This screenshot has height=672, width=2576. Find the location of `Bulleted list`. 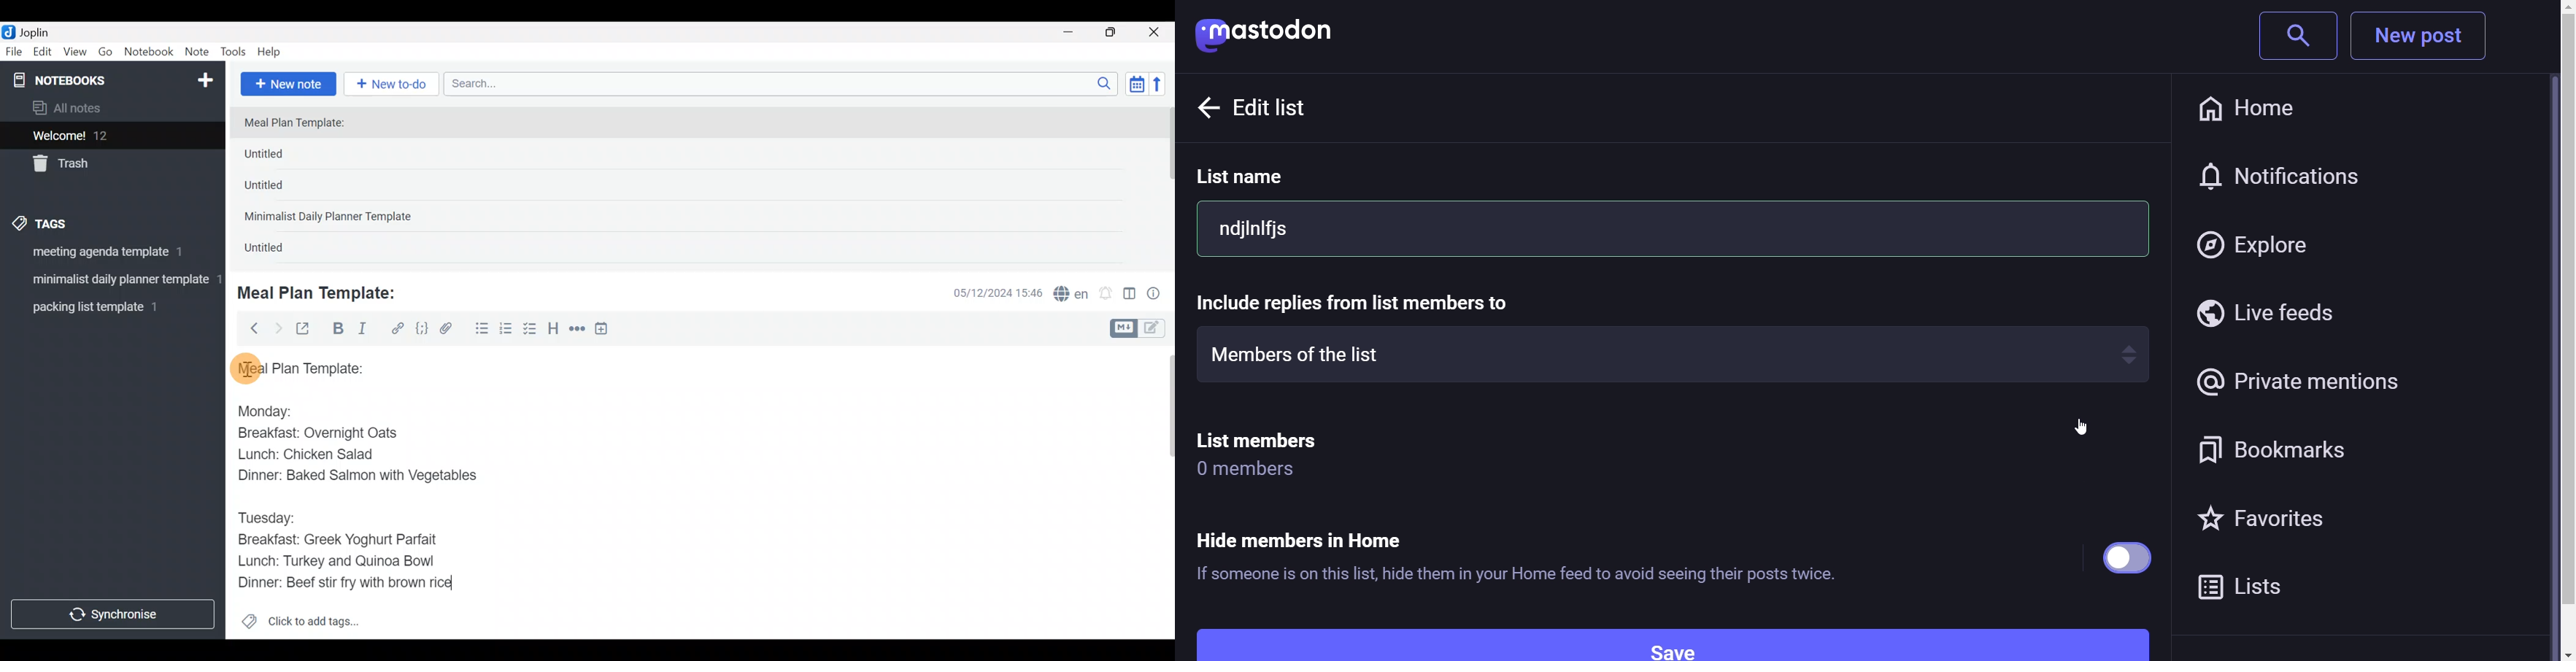

Bulleted list is located at coordinates (479, 329).